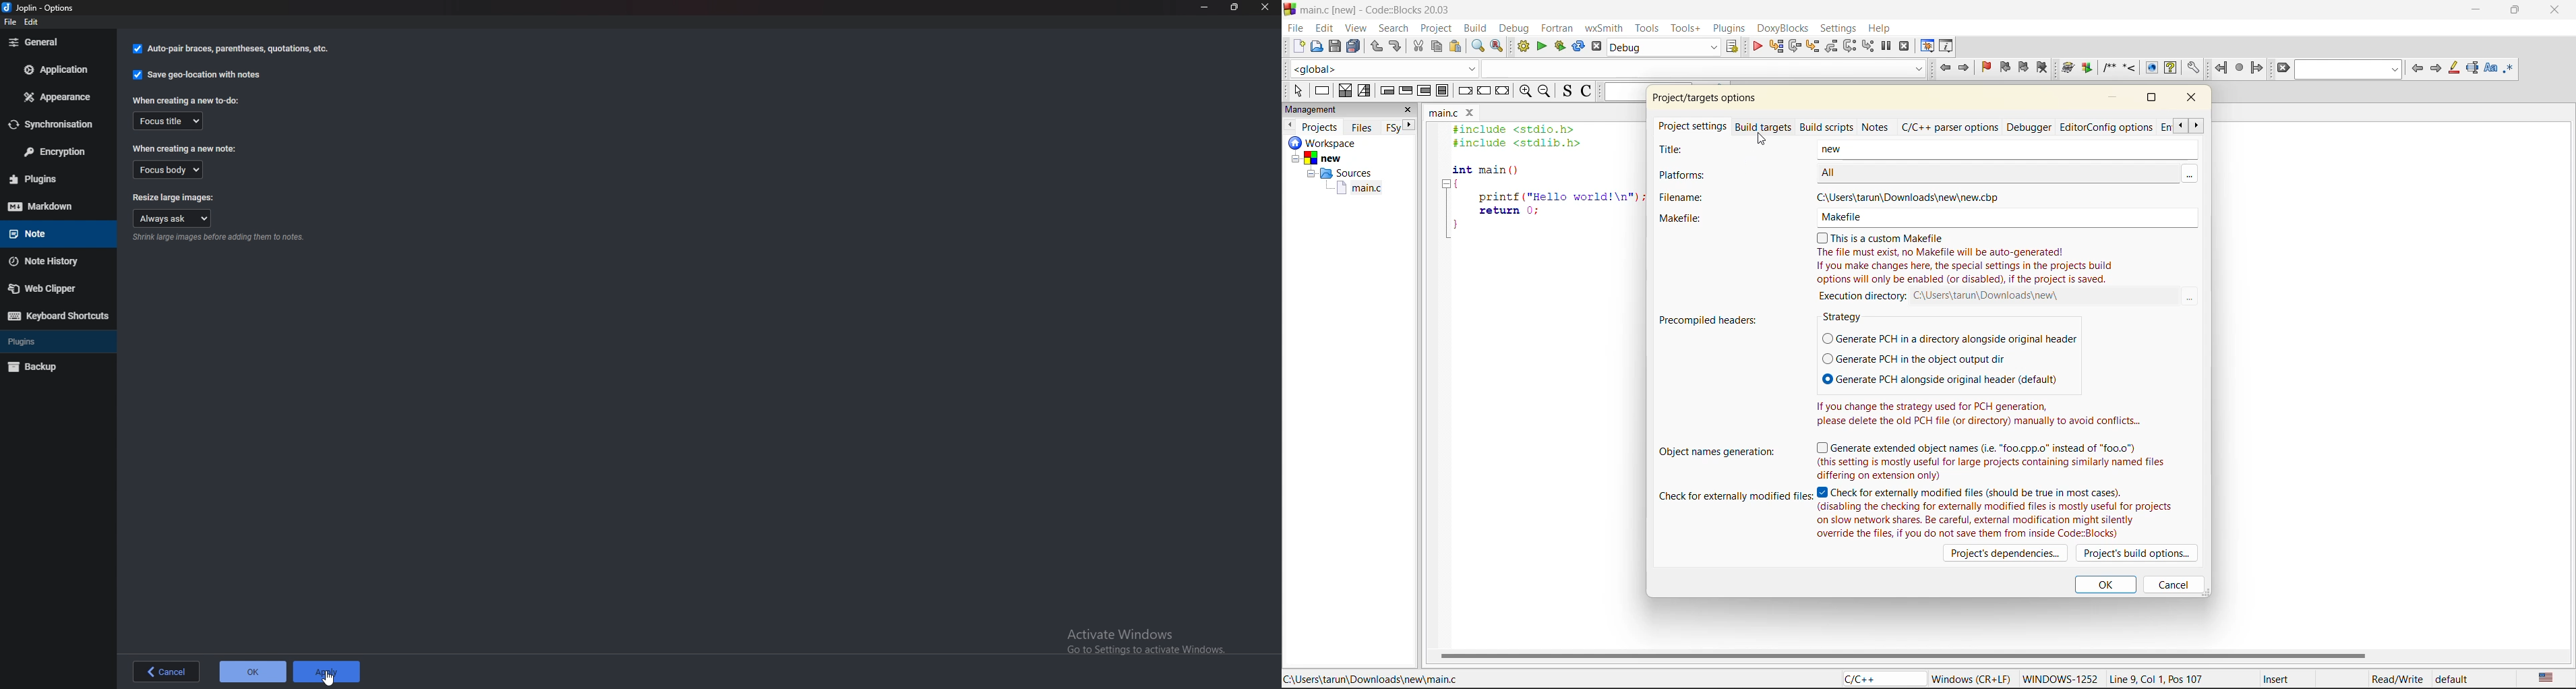  Describe the element at coordinates (1795, 45) in the screenshot. I see `next line` at that location.